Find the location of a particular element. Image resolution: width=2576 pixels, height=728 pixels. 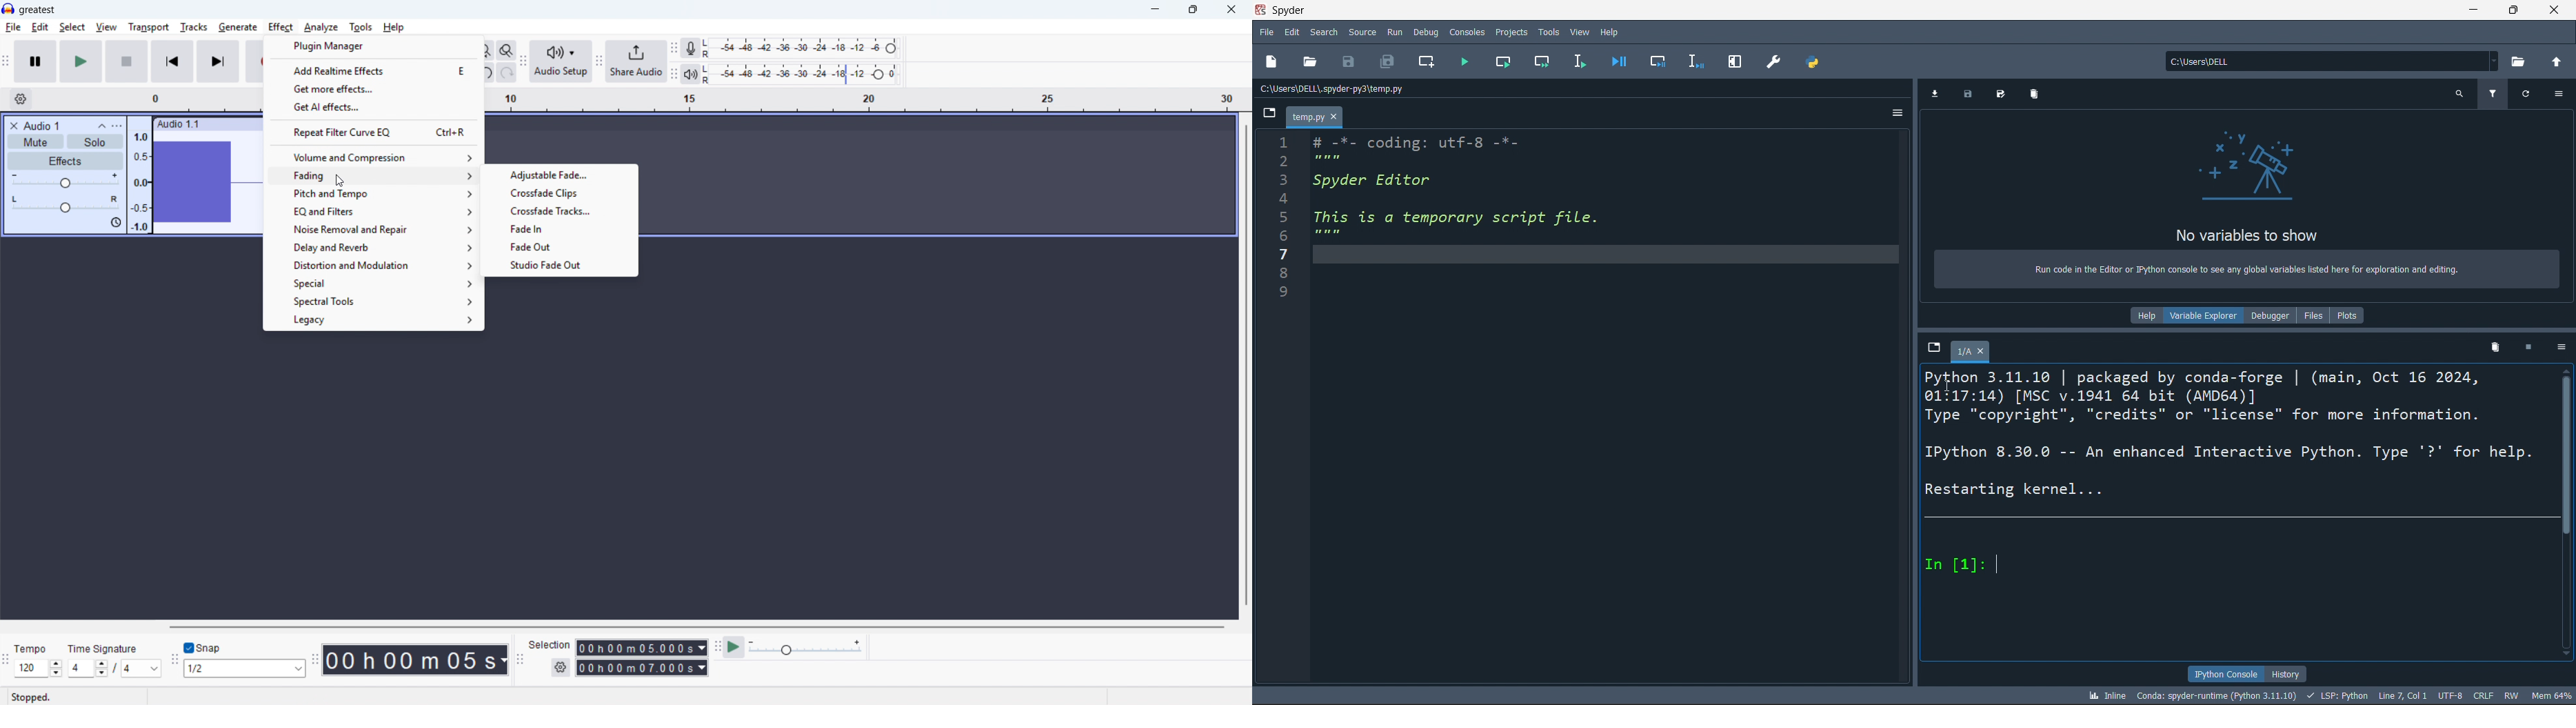

Audio 1 is located at coordinates (42, 125).